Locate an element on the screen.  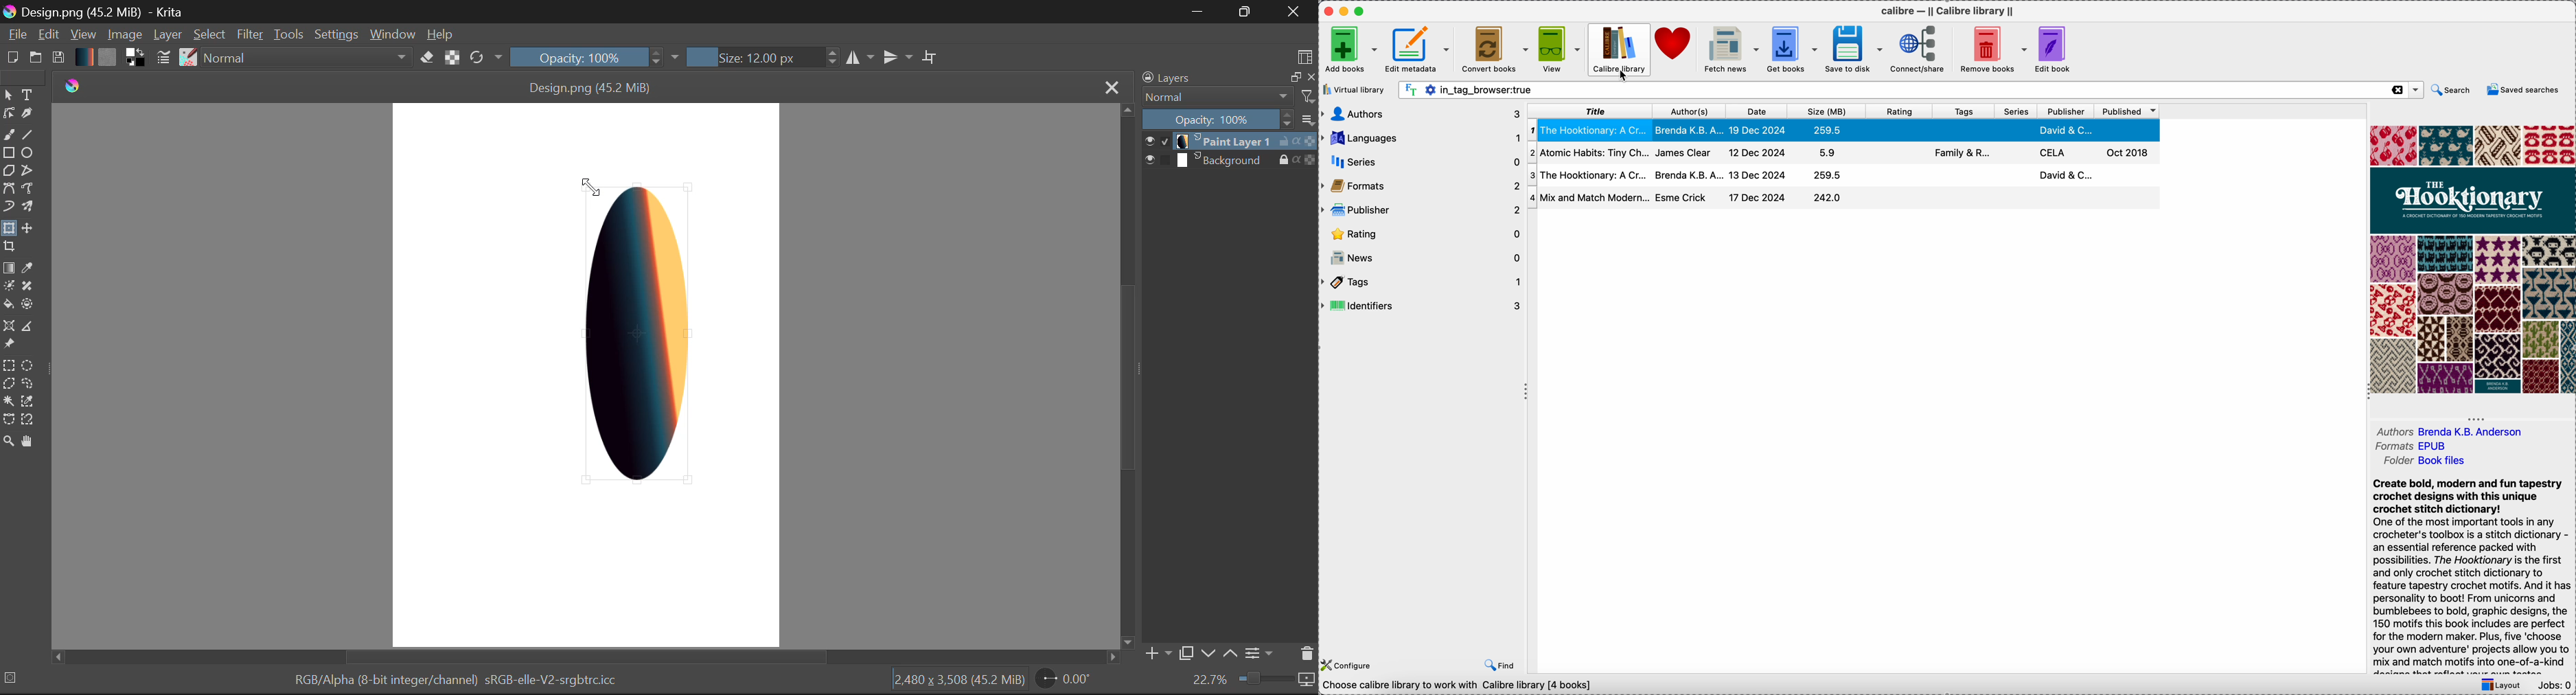
edit book is located at coordinates (2057, 49).